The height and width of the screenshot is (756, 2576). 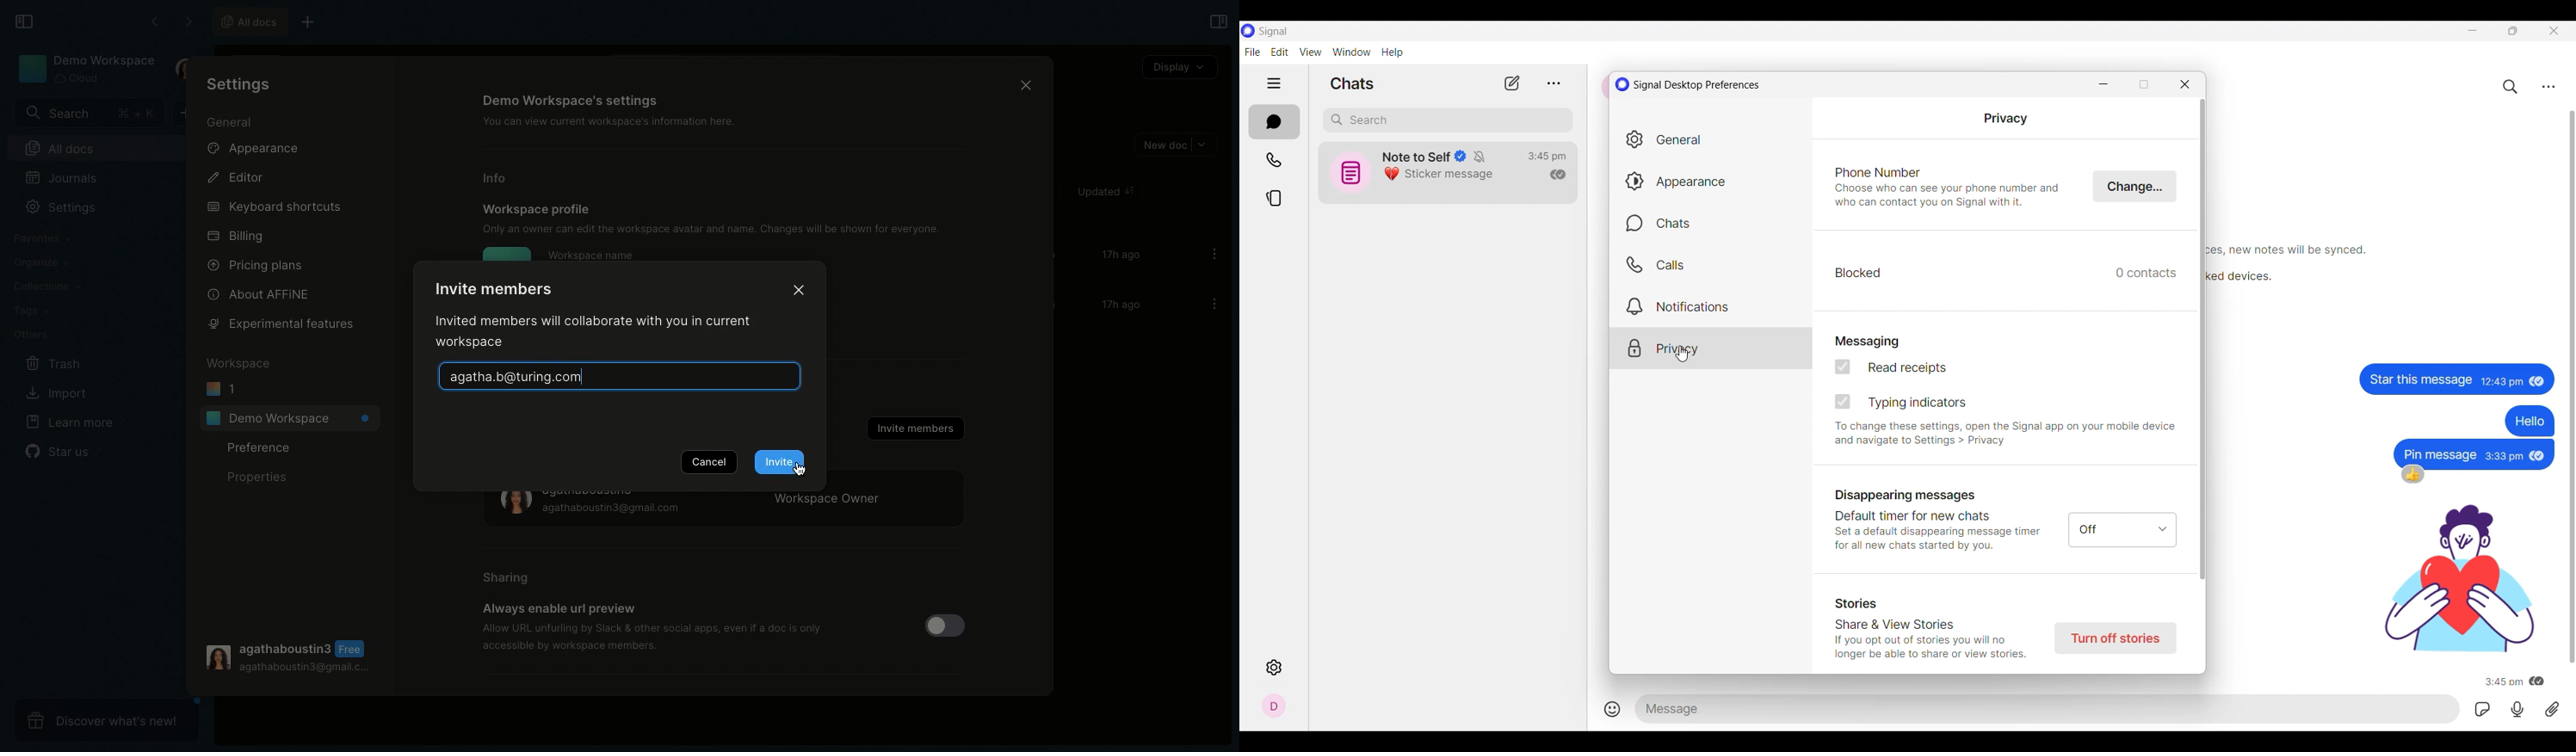 What do you see at coordinates (1280, 52) in the screenshot?
I see `Edit menu` at bounding box center [1280, 52].